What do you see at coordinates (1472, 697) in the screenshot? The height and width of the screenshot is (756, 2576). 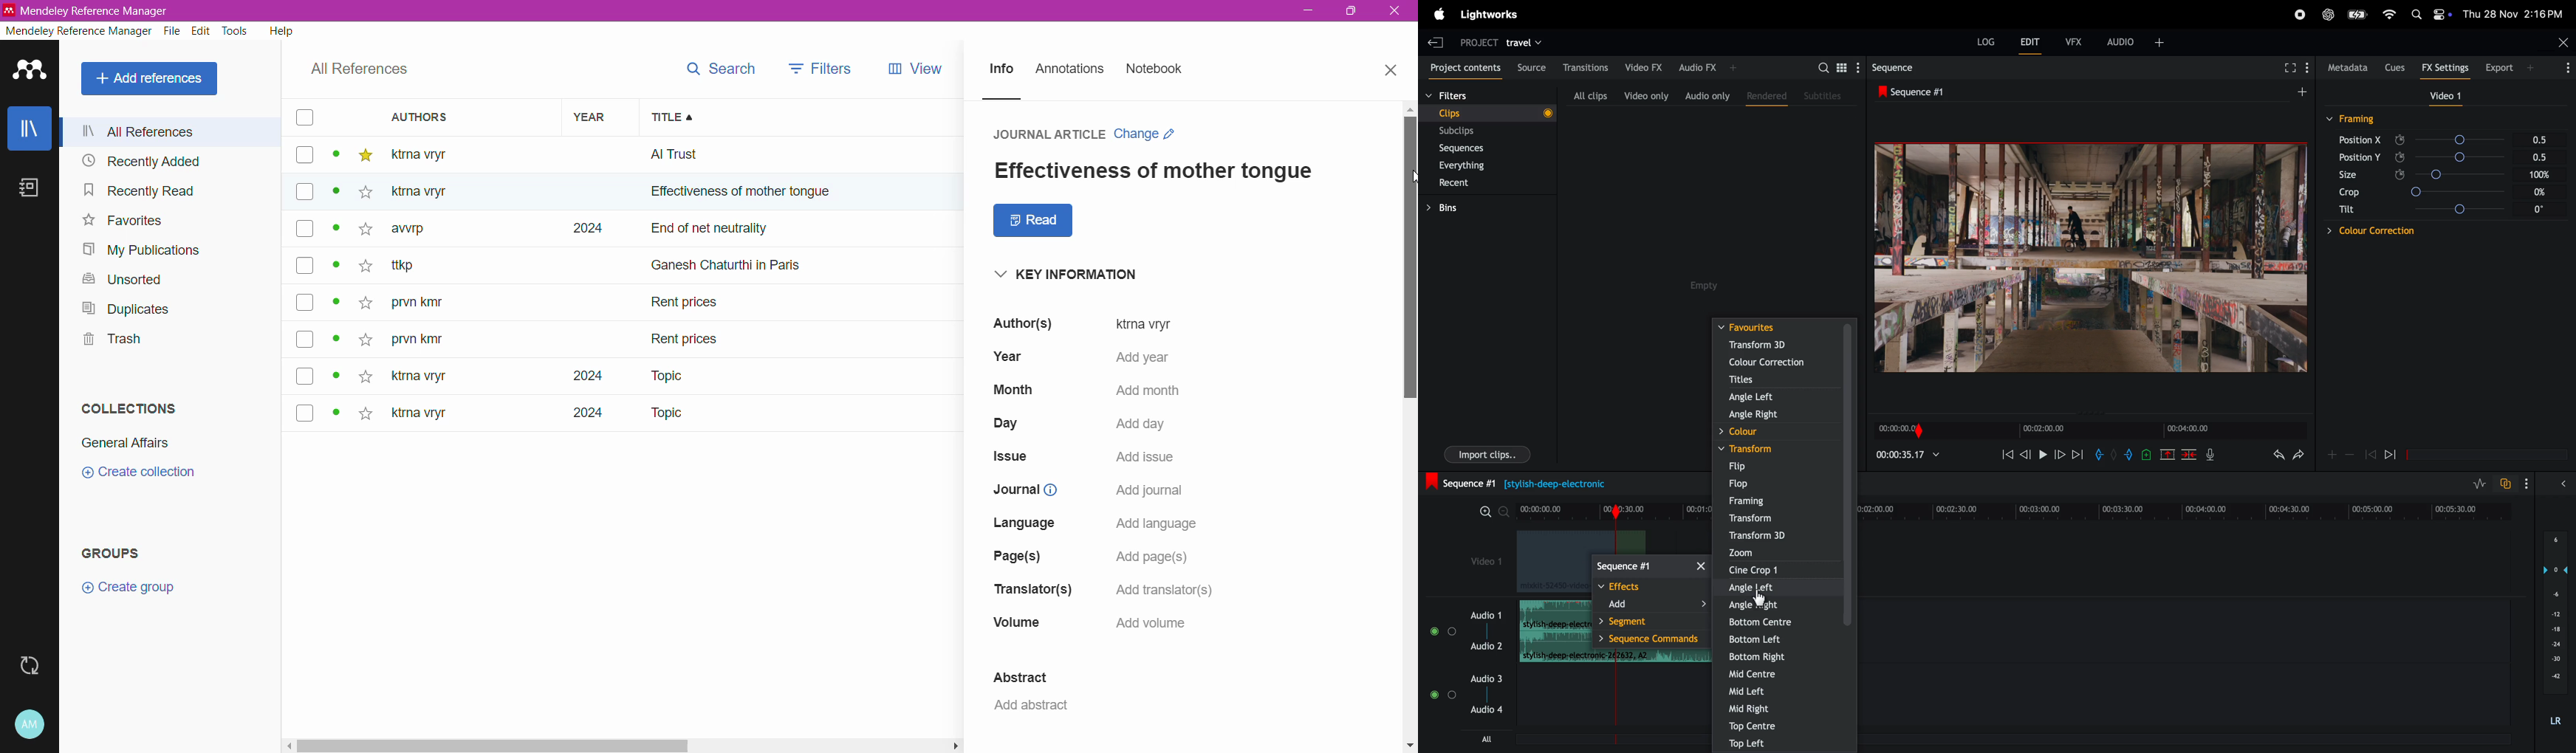 I see `audio 3 and 4` at bounding box center [1472, 697].